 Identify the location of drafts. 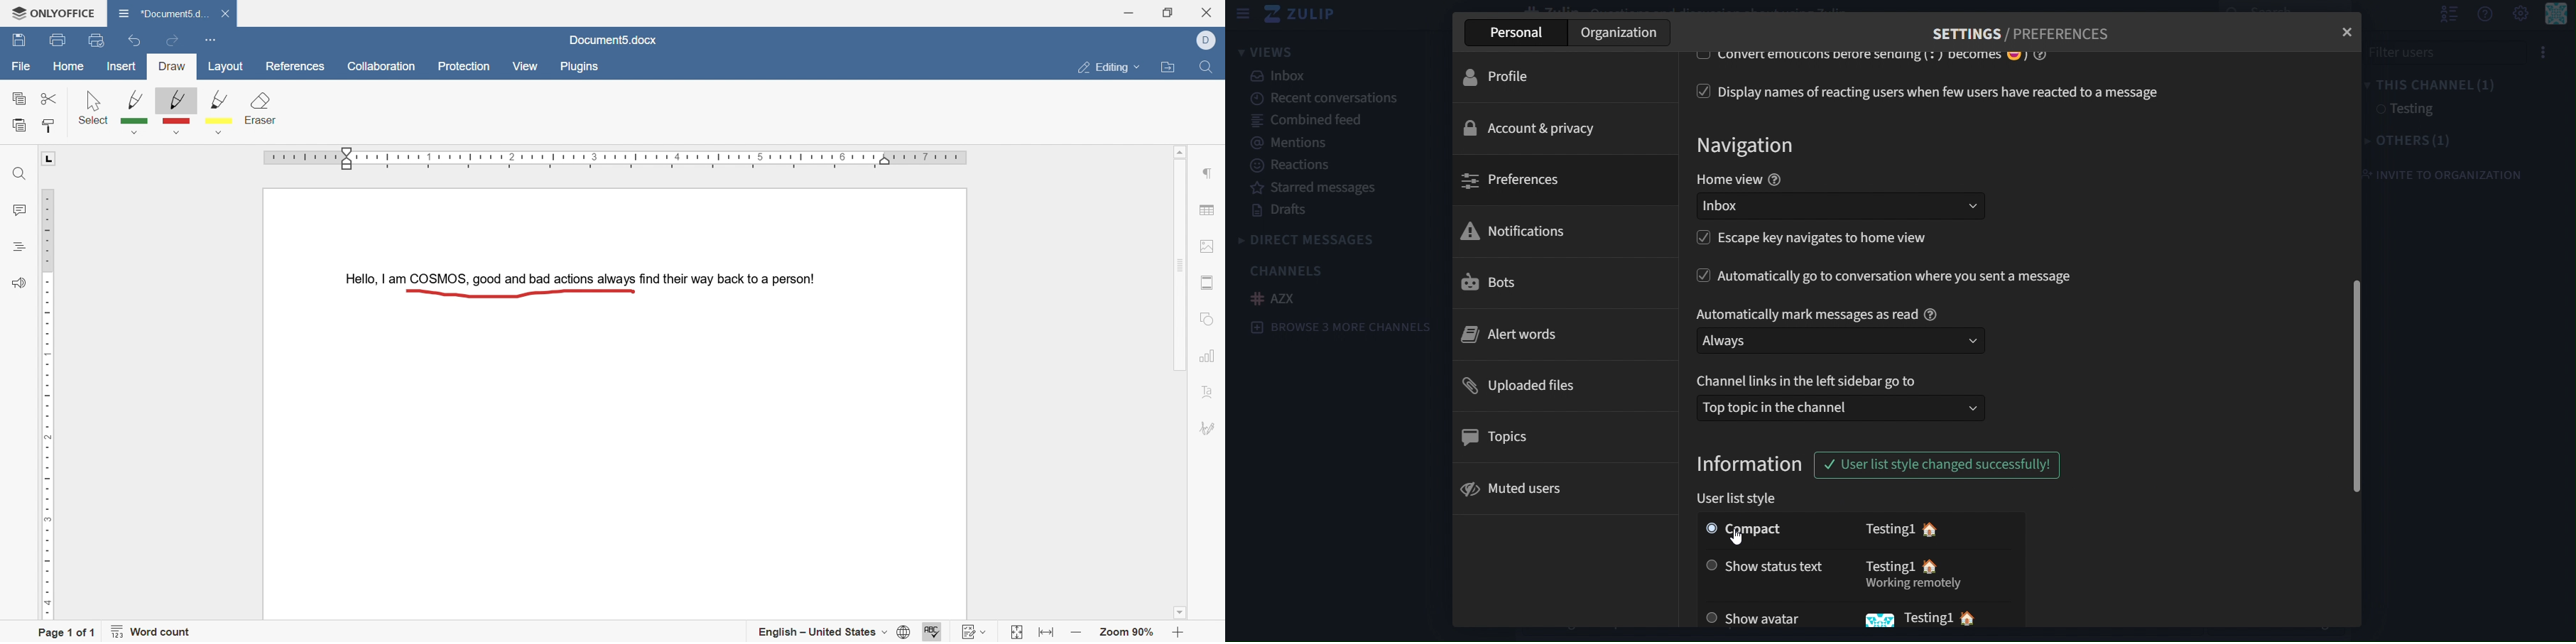
(1278, 210).